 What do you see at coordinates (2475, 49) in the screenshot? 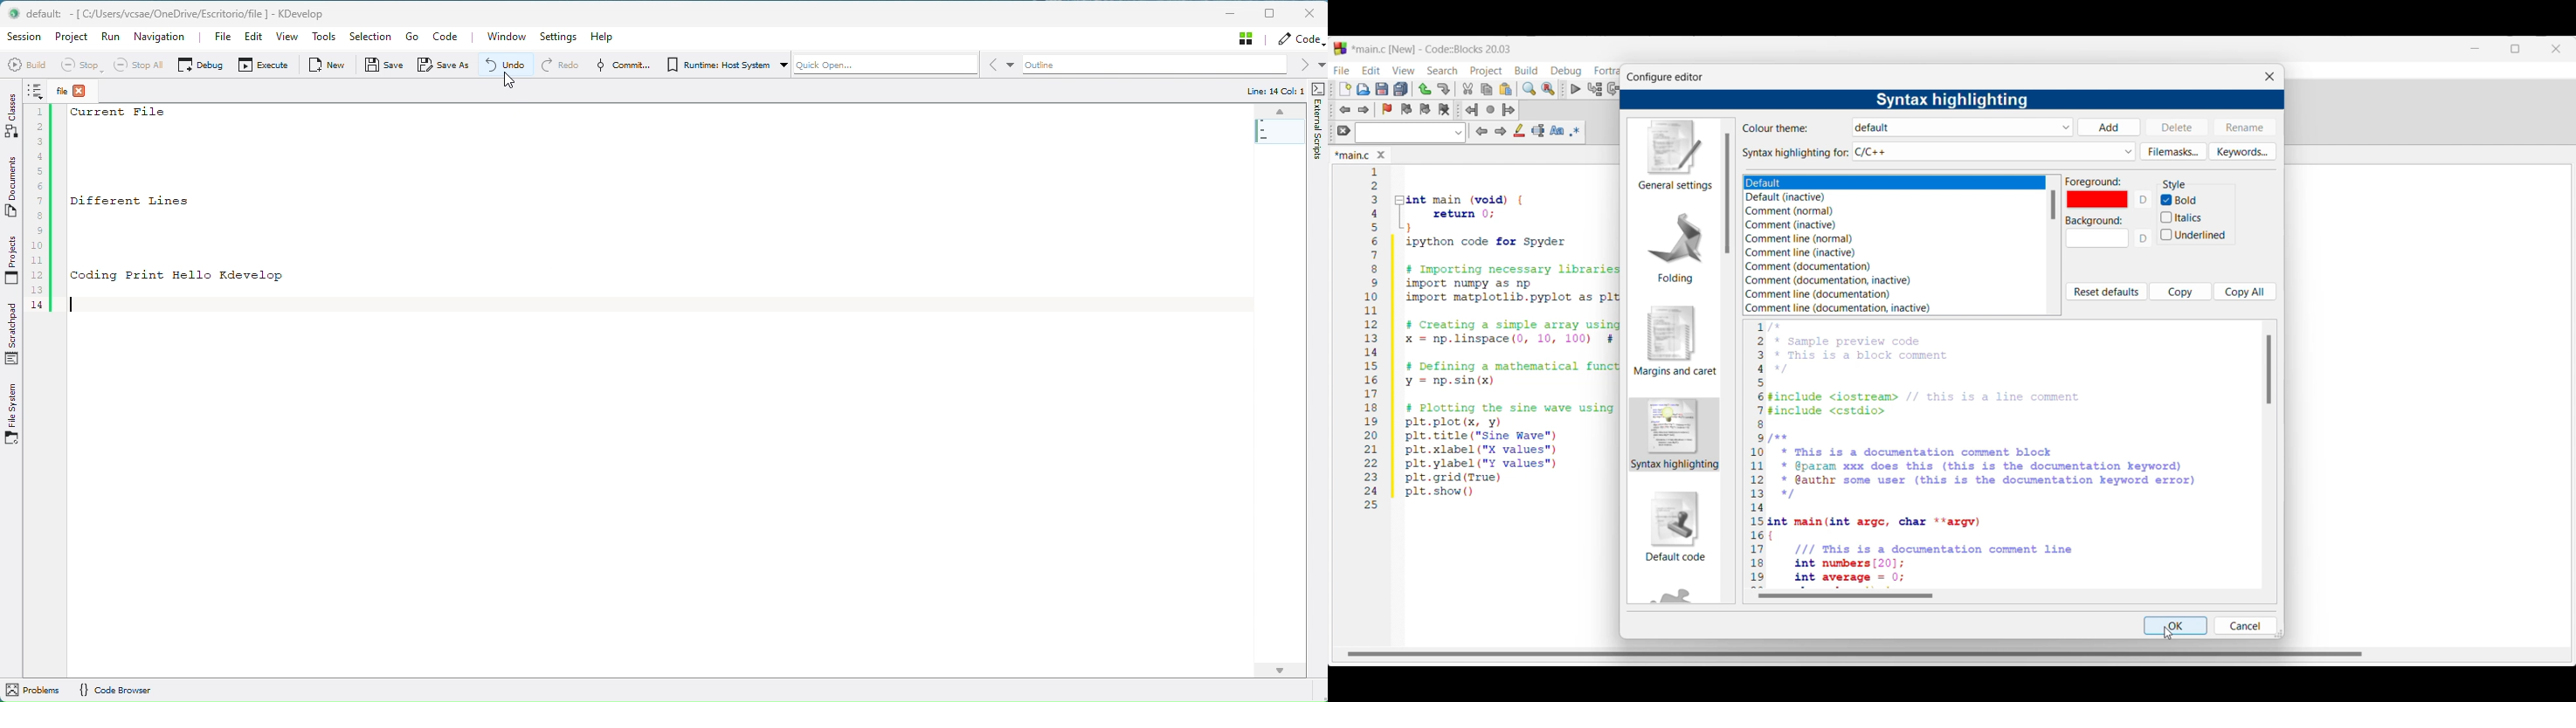
I see `Minimize ` at bounding box center [2475, 49].